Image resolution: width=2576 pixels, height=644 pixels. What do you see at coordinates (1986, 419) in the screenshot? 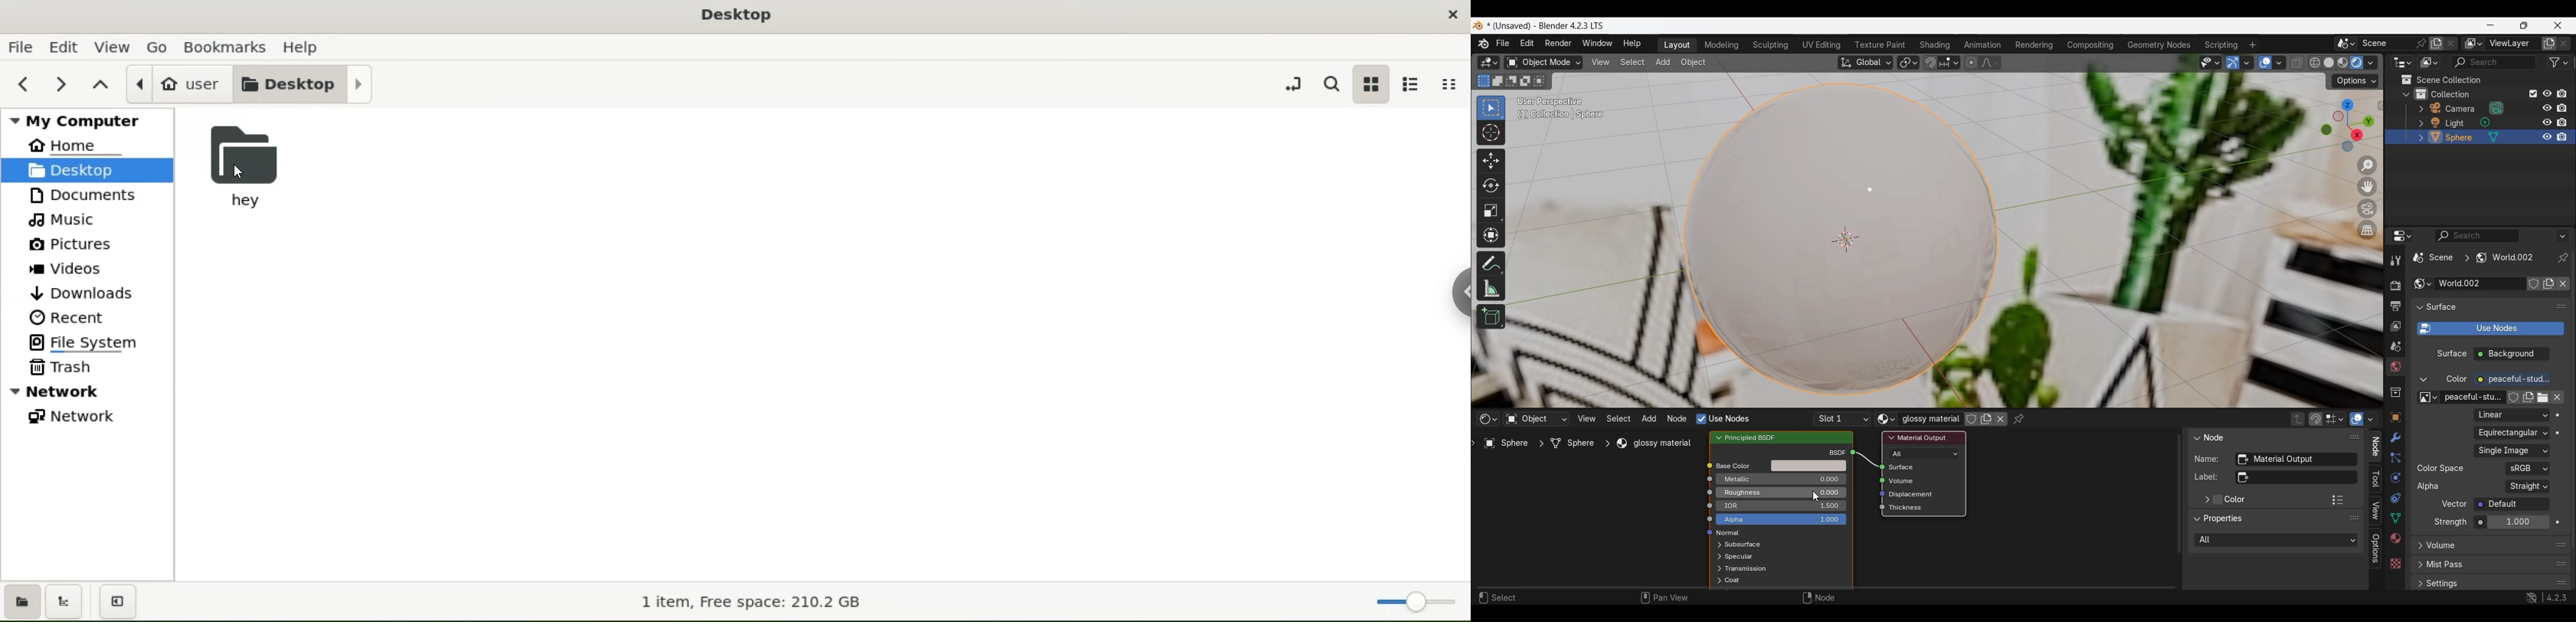
I see `Add new material` at bounding box center [1986, 419].